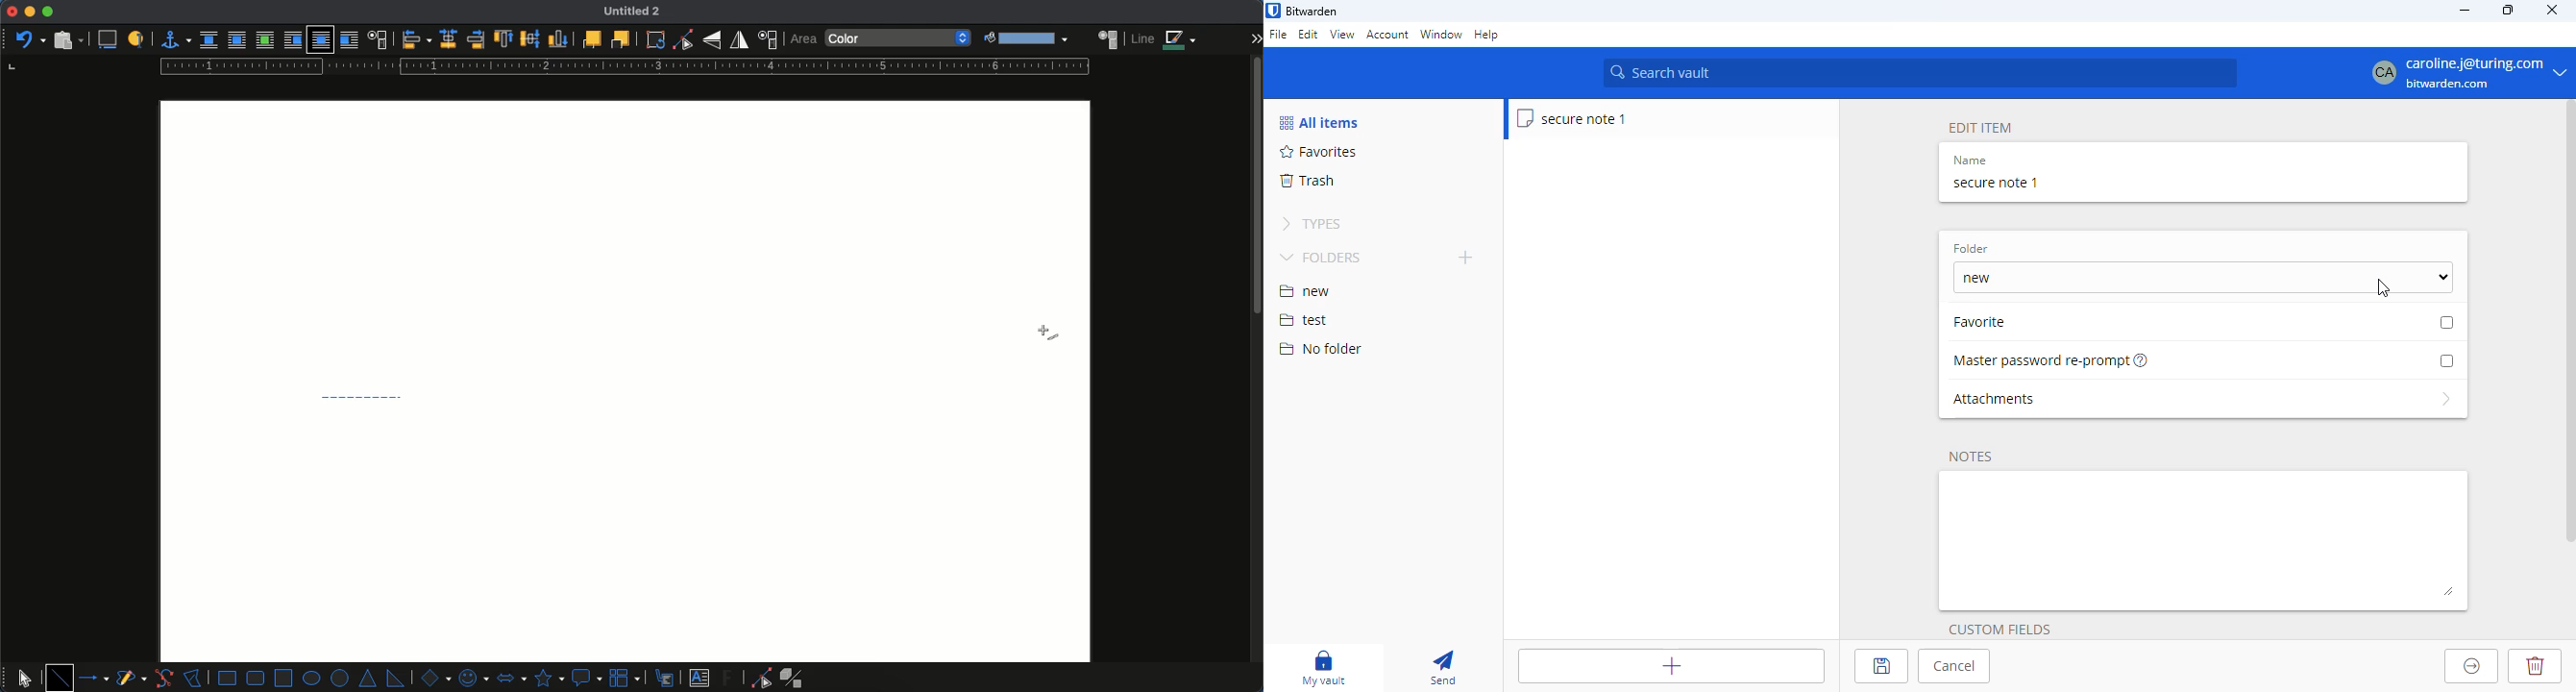  What do you see at coordinates (636, 12) in the screenshot?
I see `Untitled 2 - name` at bounding box center [636, 12].